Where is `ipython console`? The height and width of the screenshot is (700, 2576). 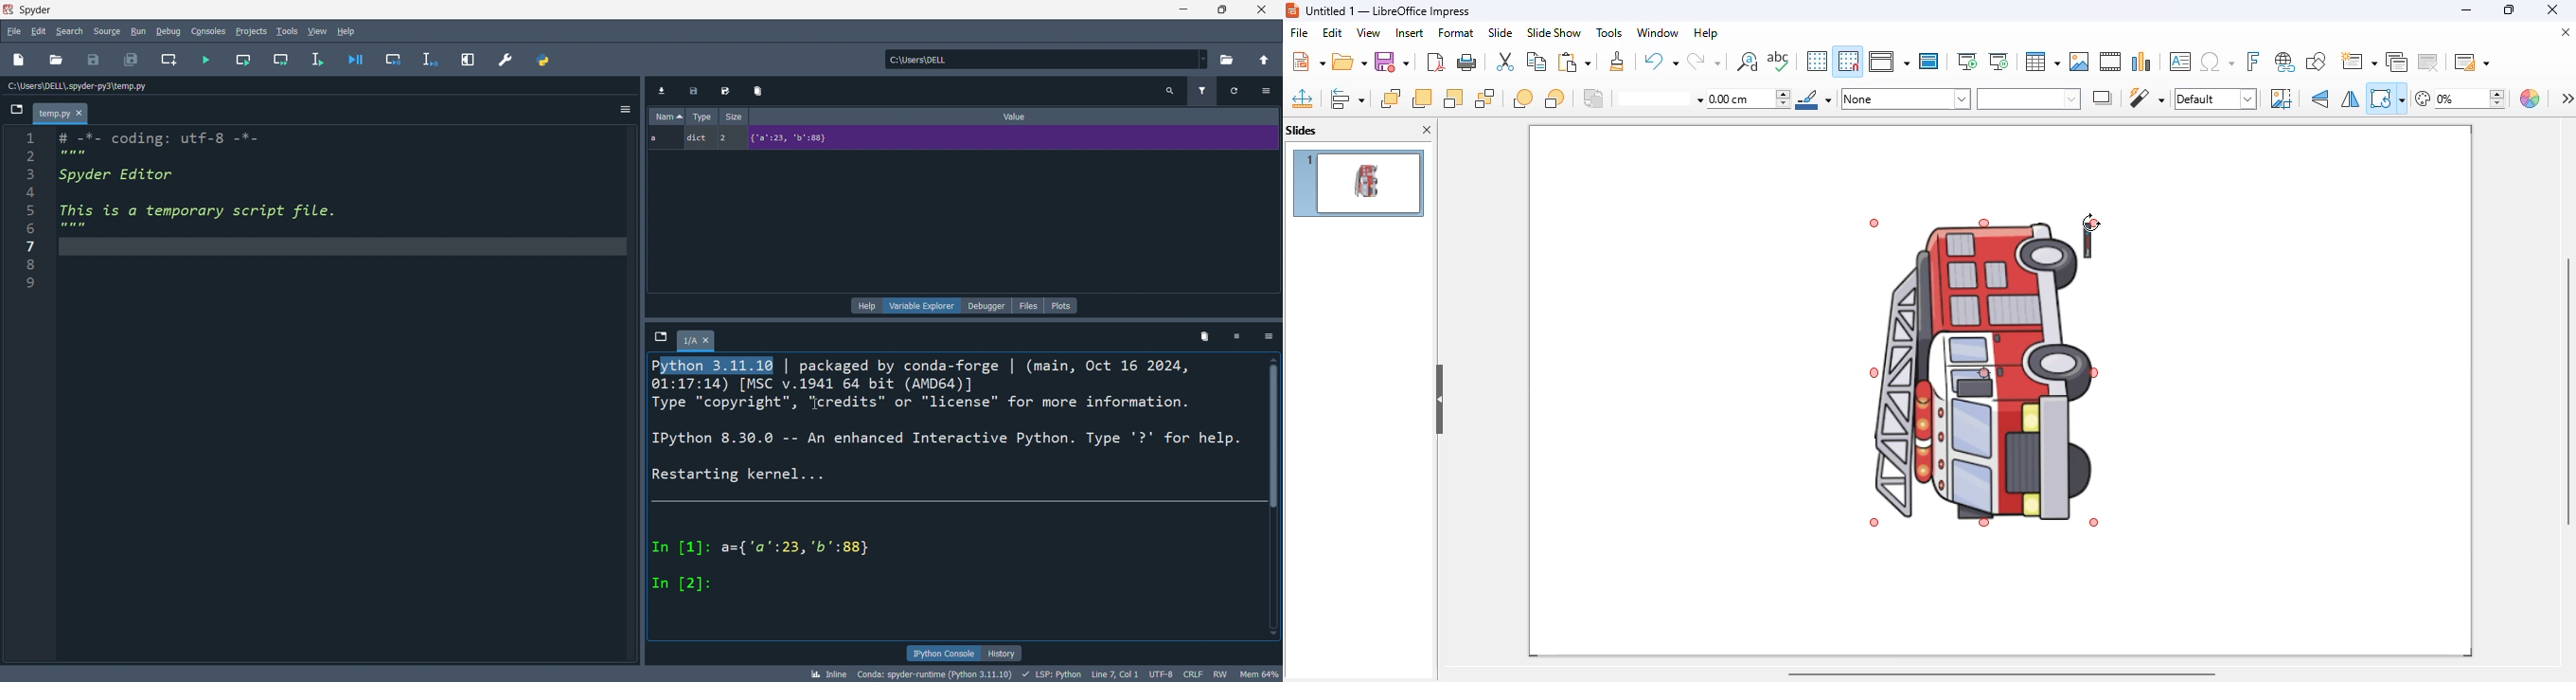 ipython console is located at coordinates (941, 653).